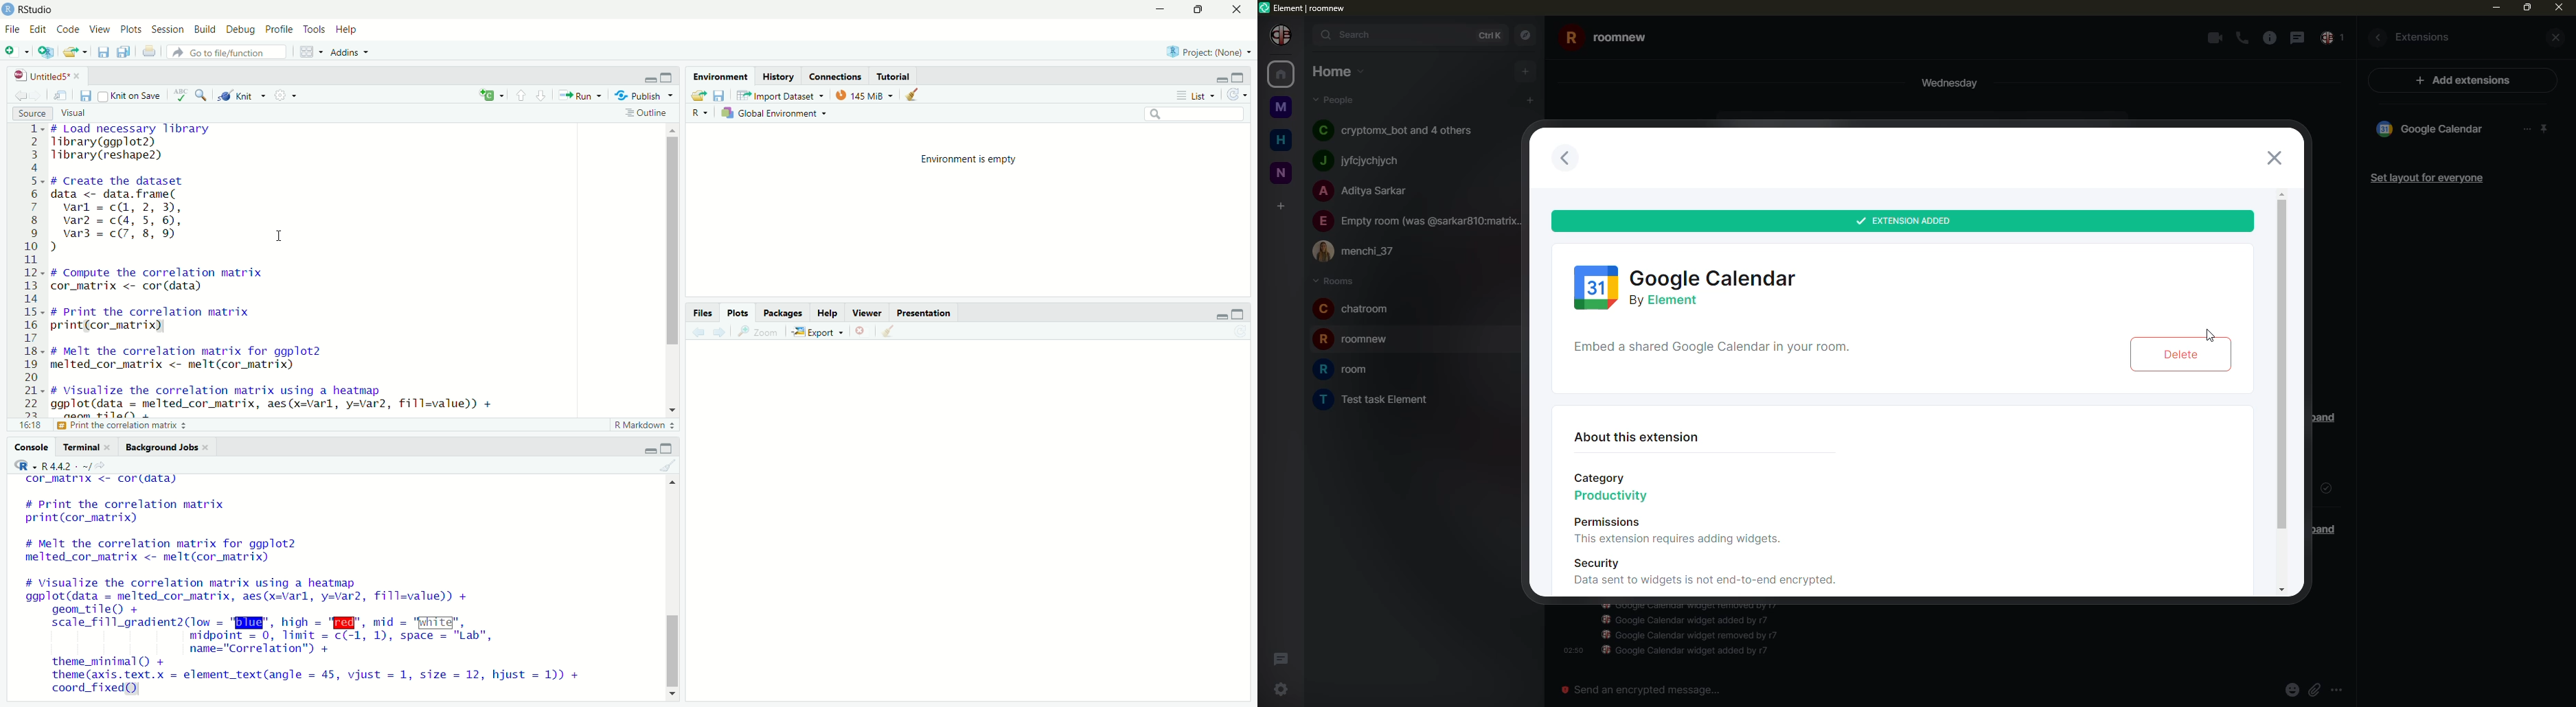 This screenshot has height=728, width=2576. What do you see at coordinates (720, 331) in the screenshot?
I see `next plot` at bounding box center [720, 331].